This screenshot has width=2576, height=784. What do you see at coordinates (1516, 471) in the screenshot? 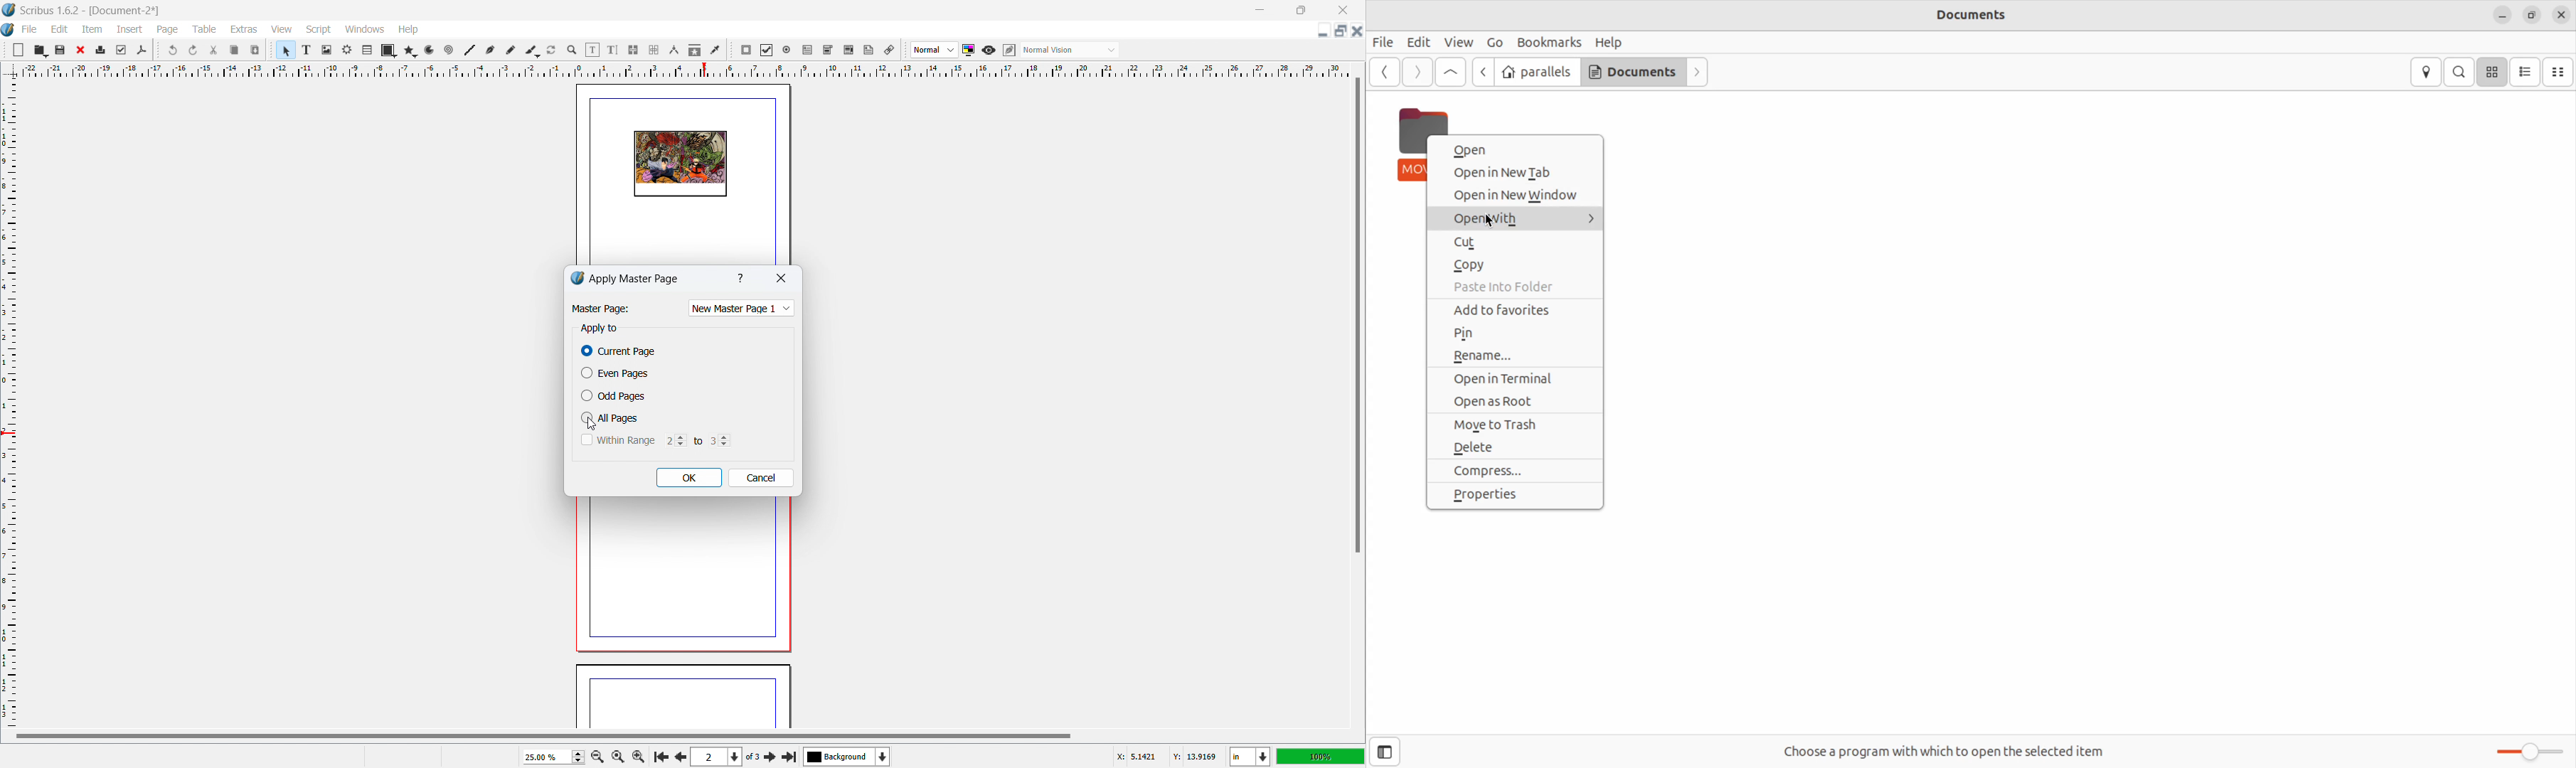
I see `compress` at bounding box center [1516, 471].